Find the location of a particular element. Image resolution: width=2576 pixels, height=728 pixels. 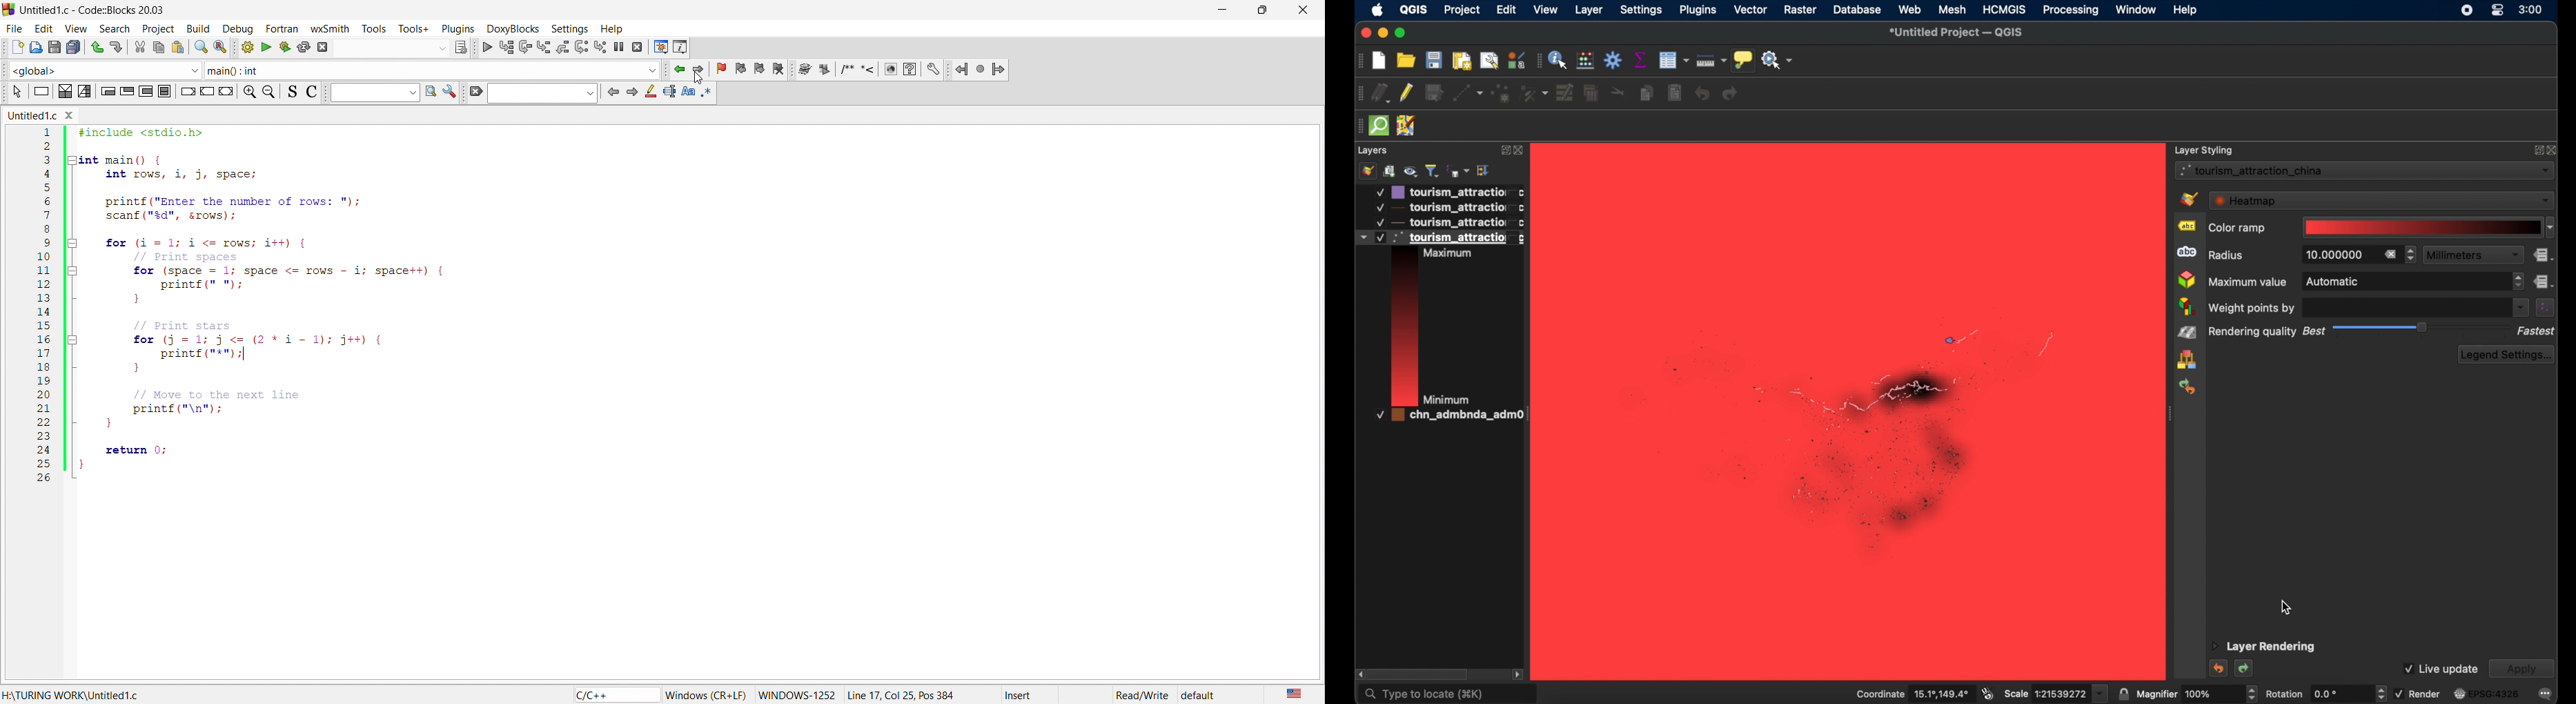

icon is located at coordinates (61, 92).